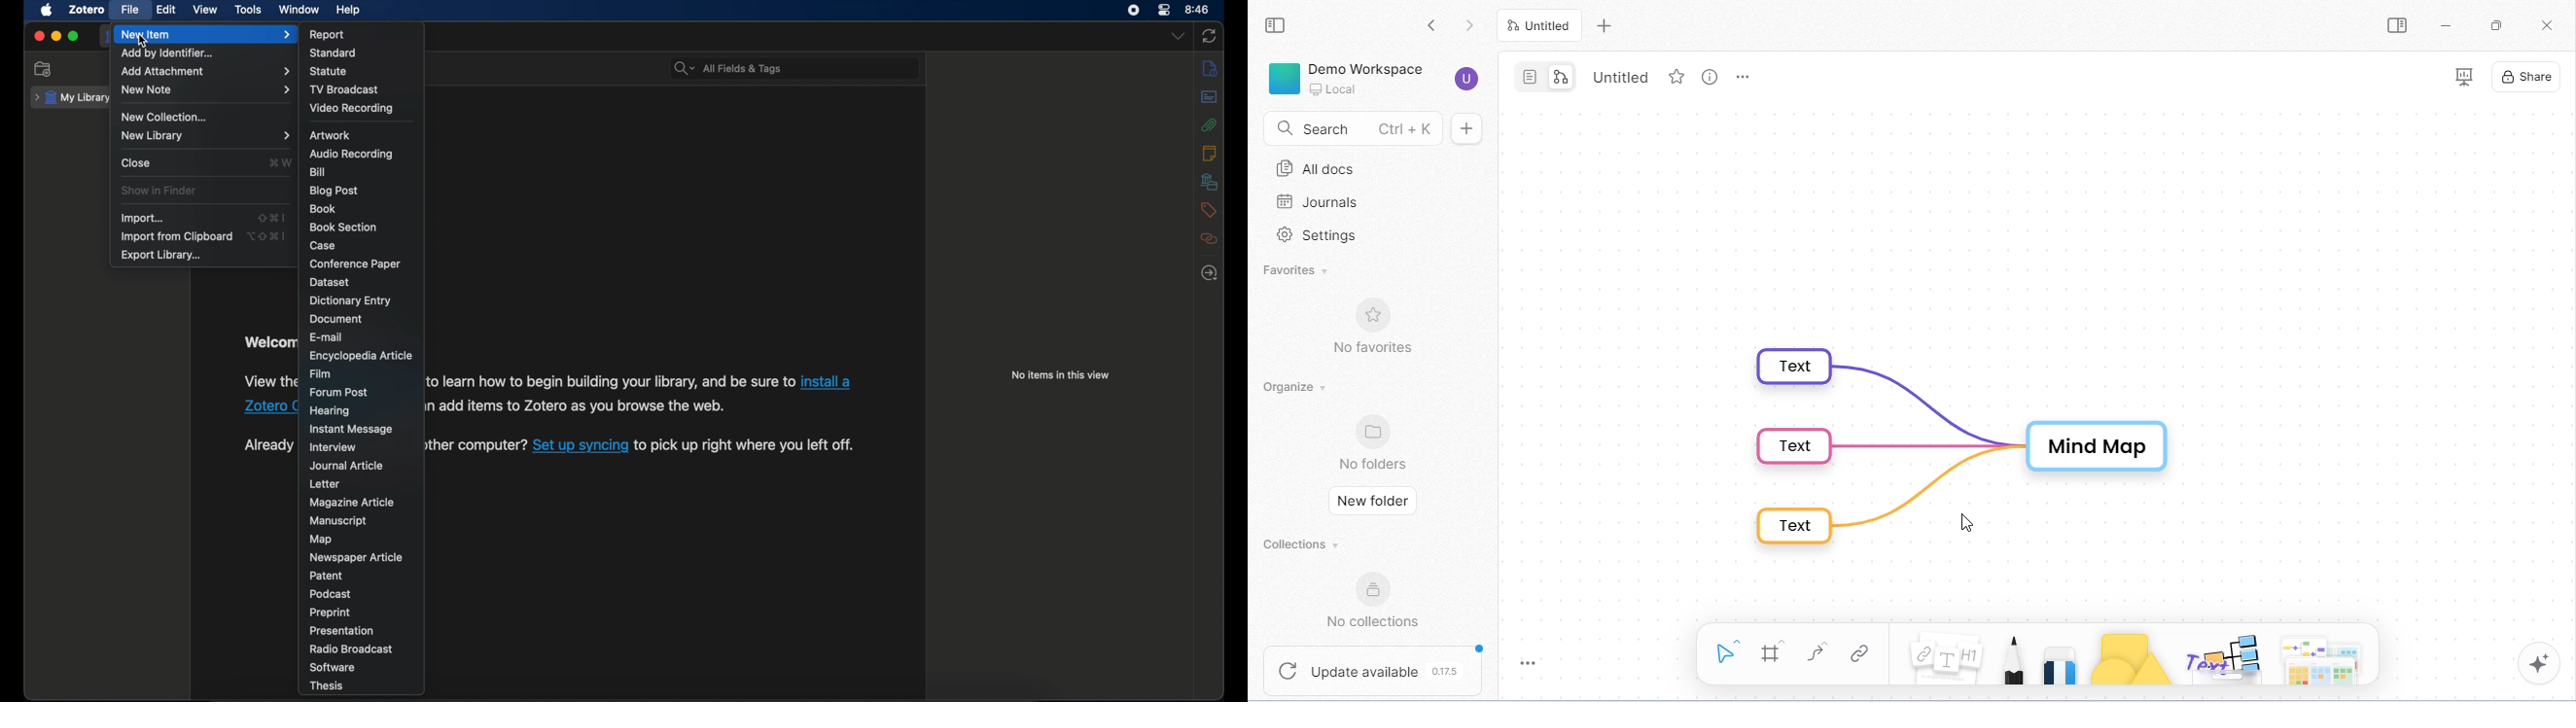 The height and width of the screenshot is (728, 2576). Describe the element at coordinates (167, 116) in the screenshot. I see `new collection` at that location.